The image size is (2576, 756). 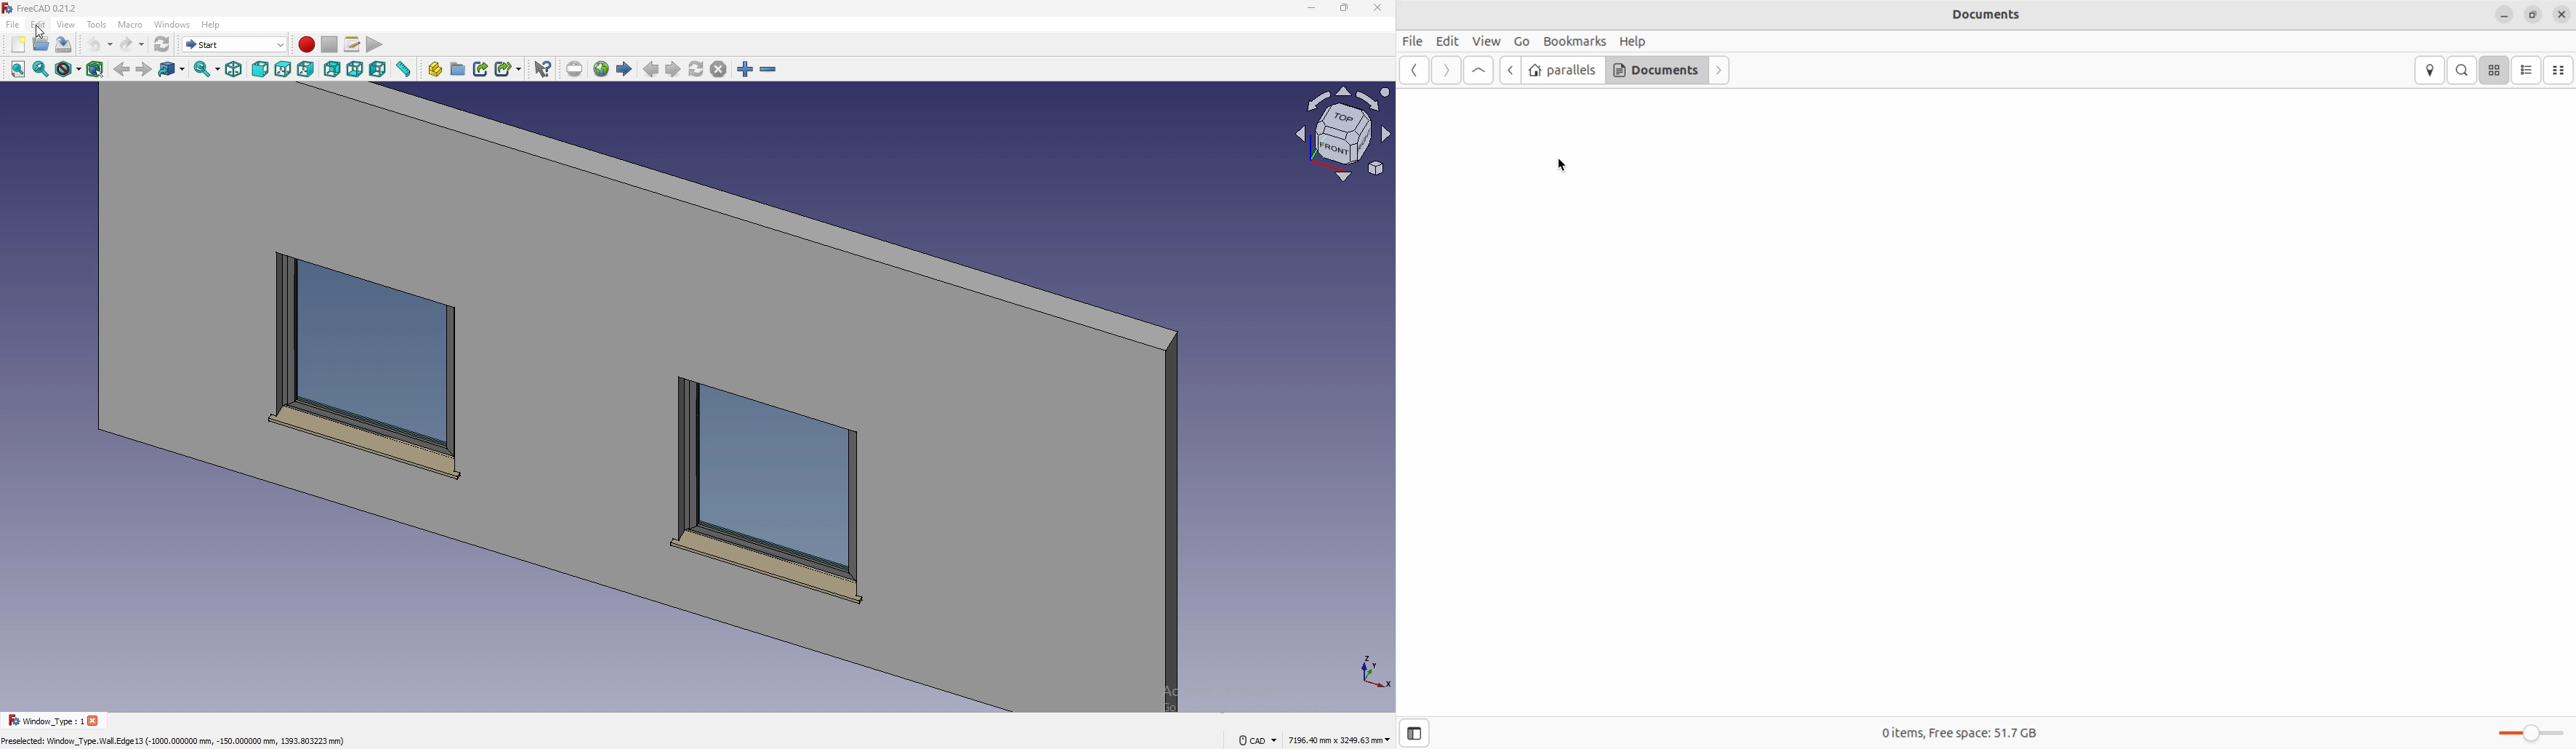 I want to click on new, so click(x=17, y=44).